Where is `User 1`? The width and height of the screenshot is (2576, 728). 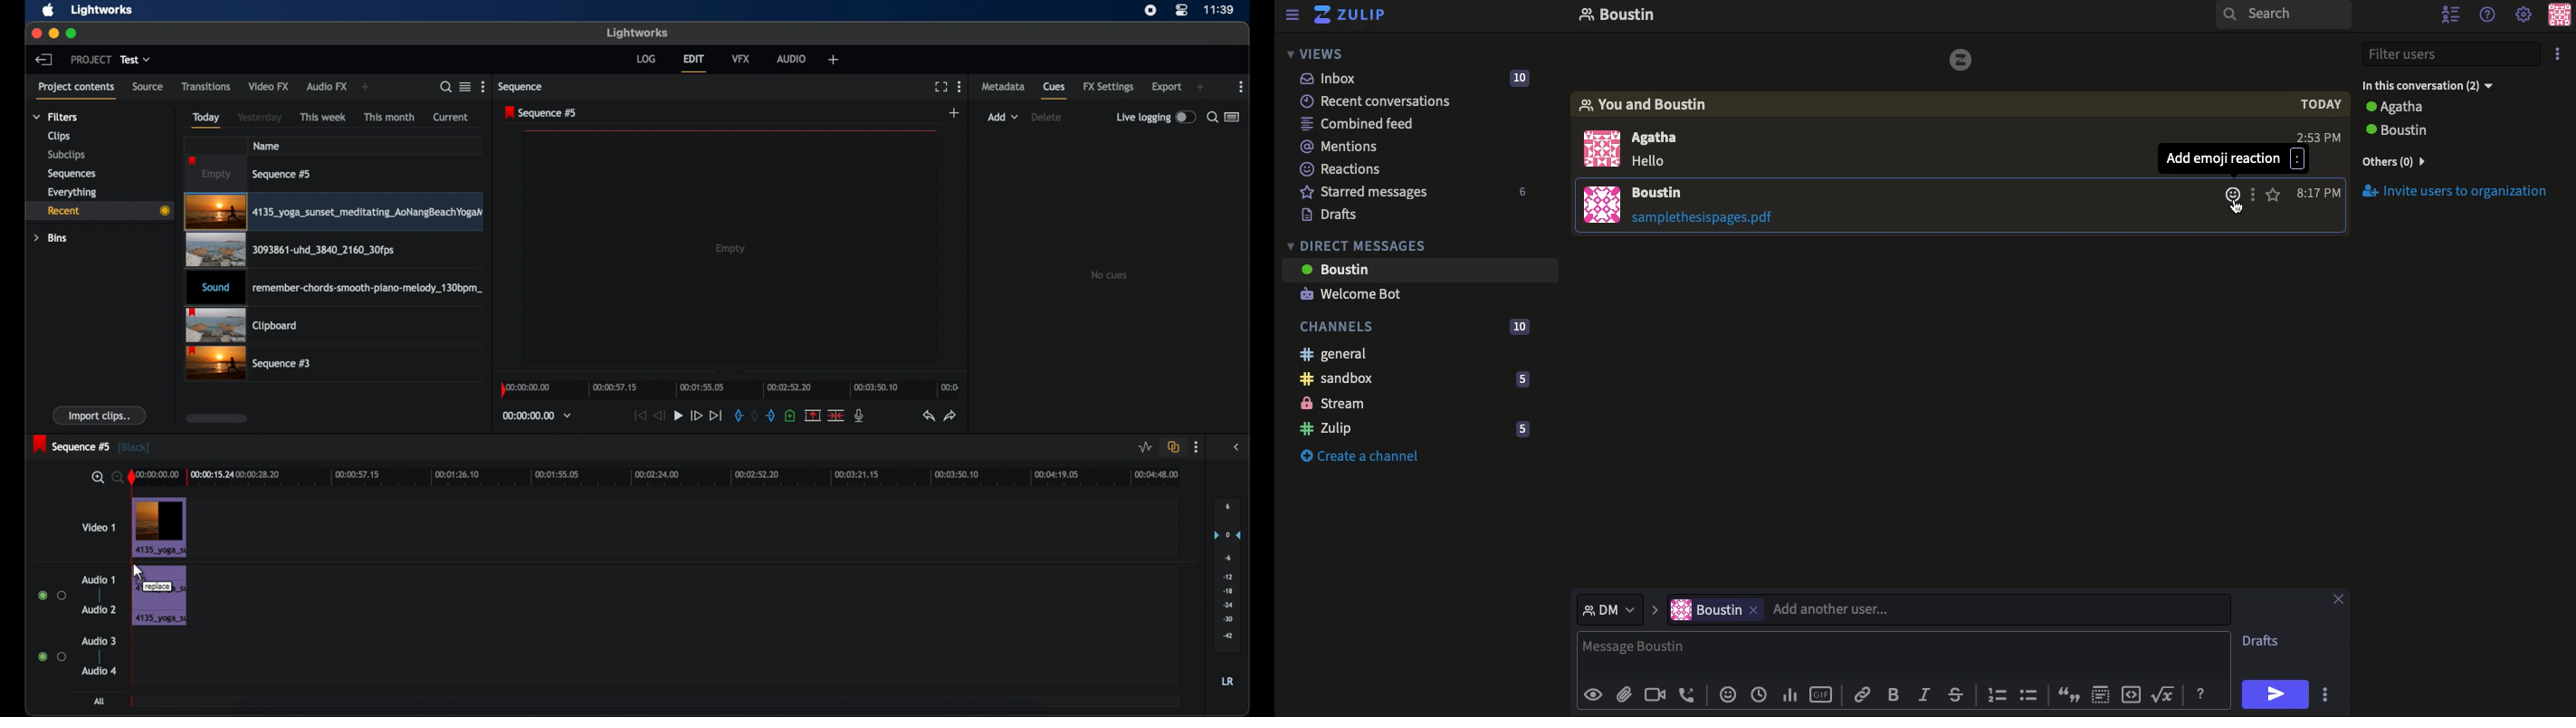
User 1 is located at coordinates (2398, 108).